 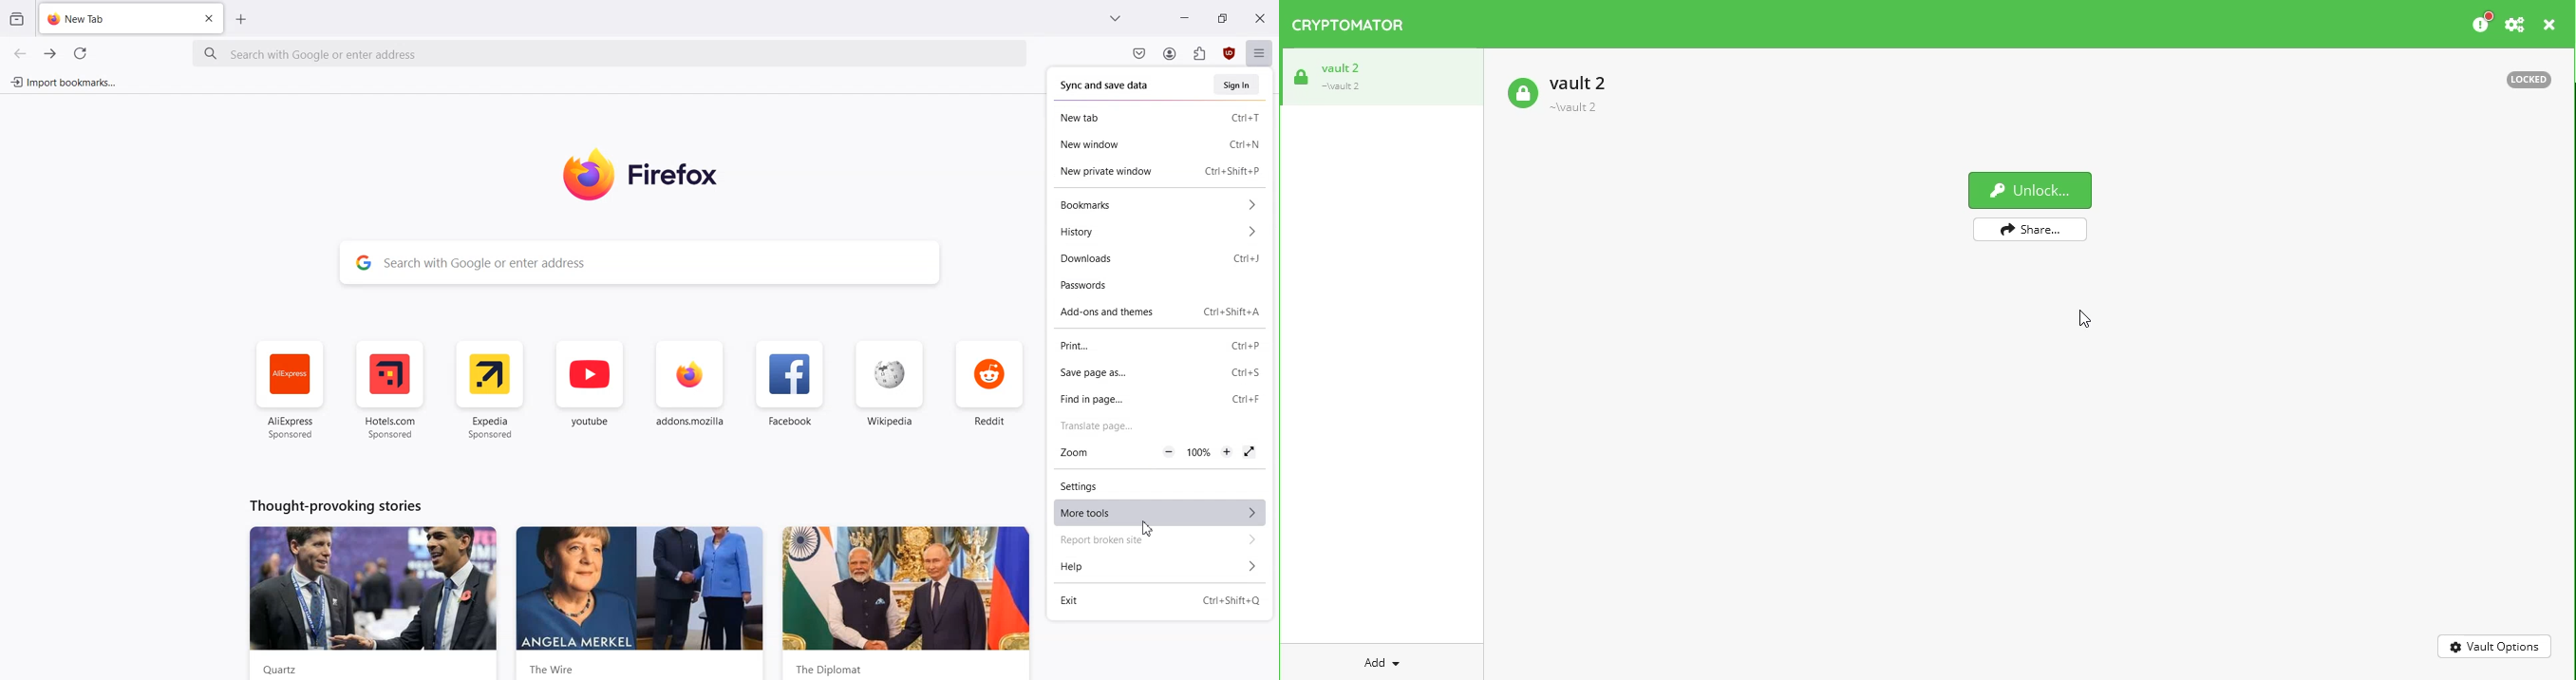 I want to click on History, so click(x=1156, y=232).